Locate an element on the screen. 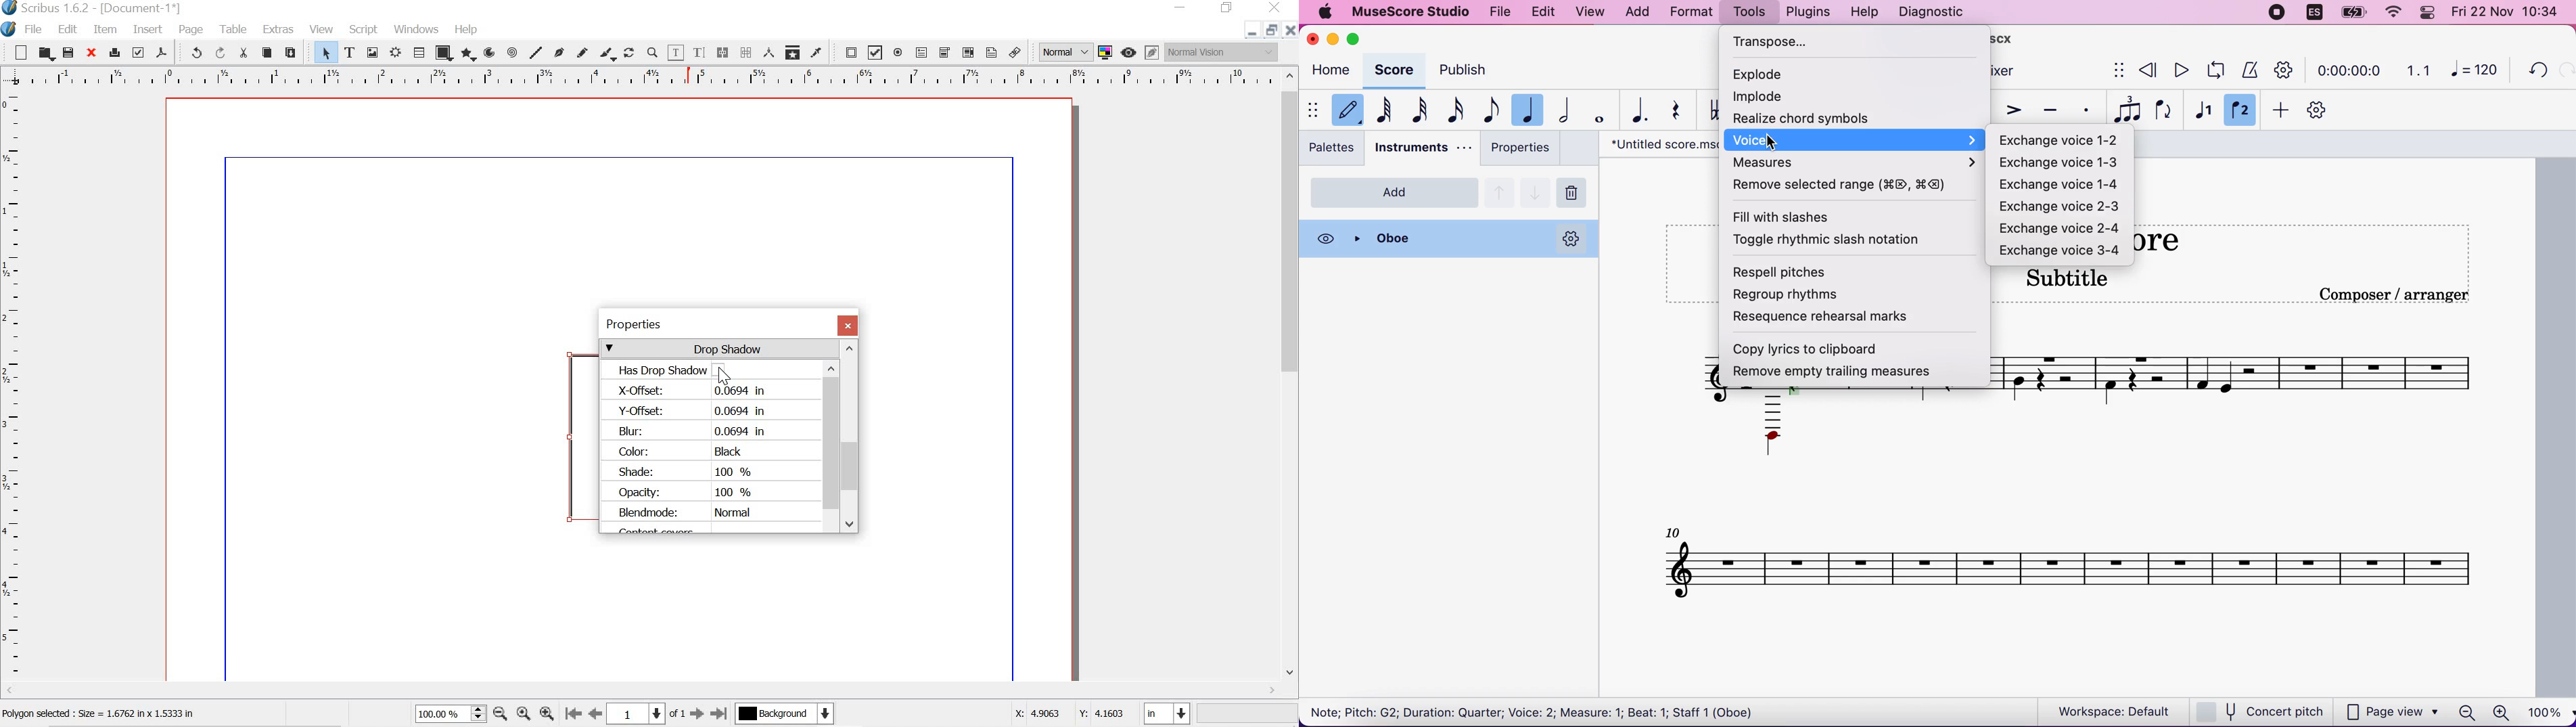 The width and height of the screenshot is (2576, 728). palettes is located at coordinates (1333, 147).